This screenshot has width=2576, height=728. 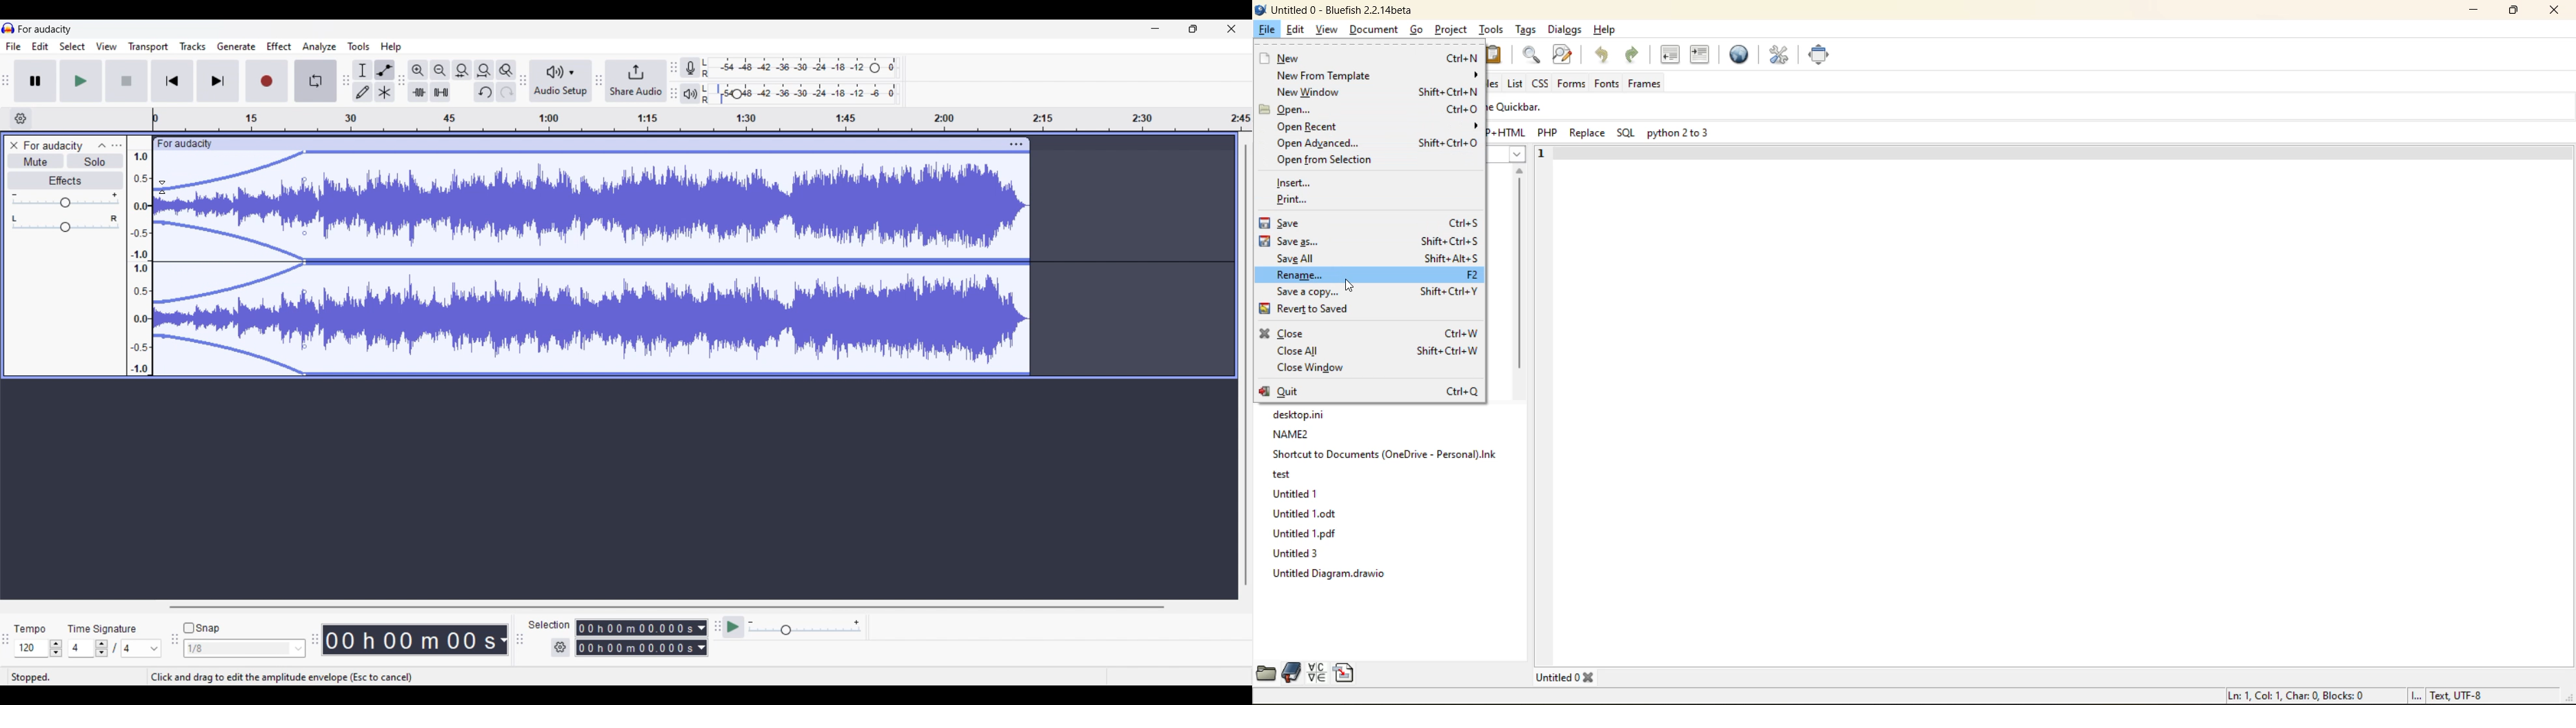 What do you see at coordinates (442, 92) in the screenshot?
I see `silence audio outside selection` at bounding box center [442, 92].